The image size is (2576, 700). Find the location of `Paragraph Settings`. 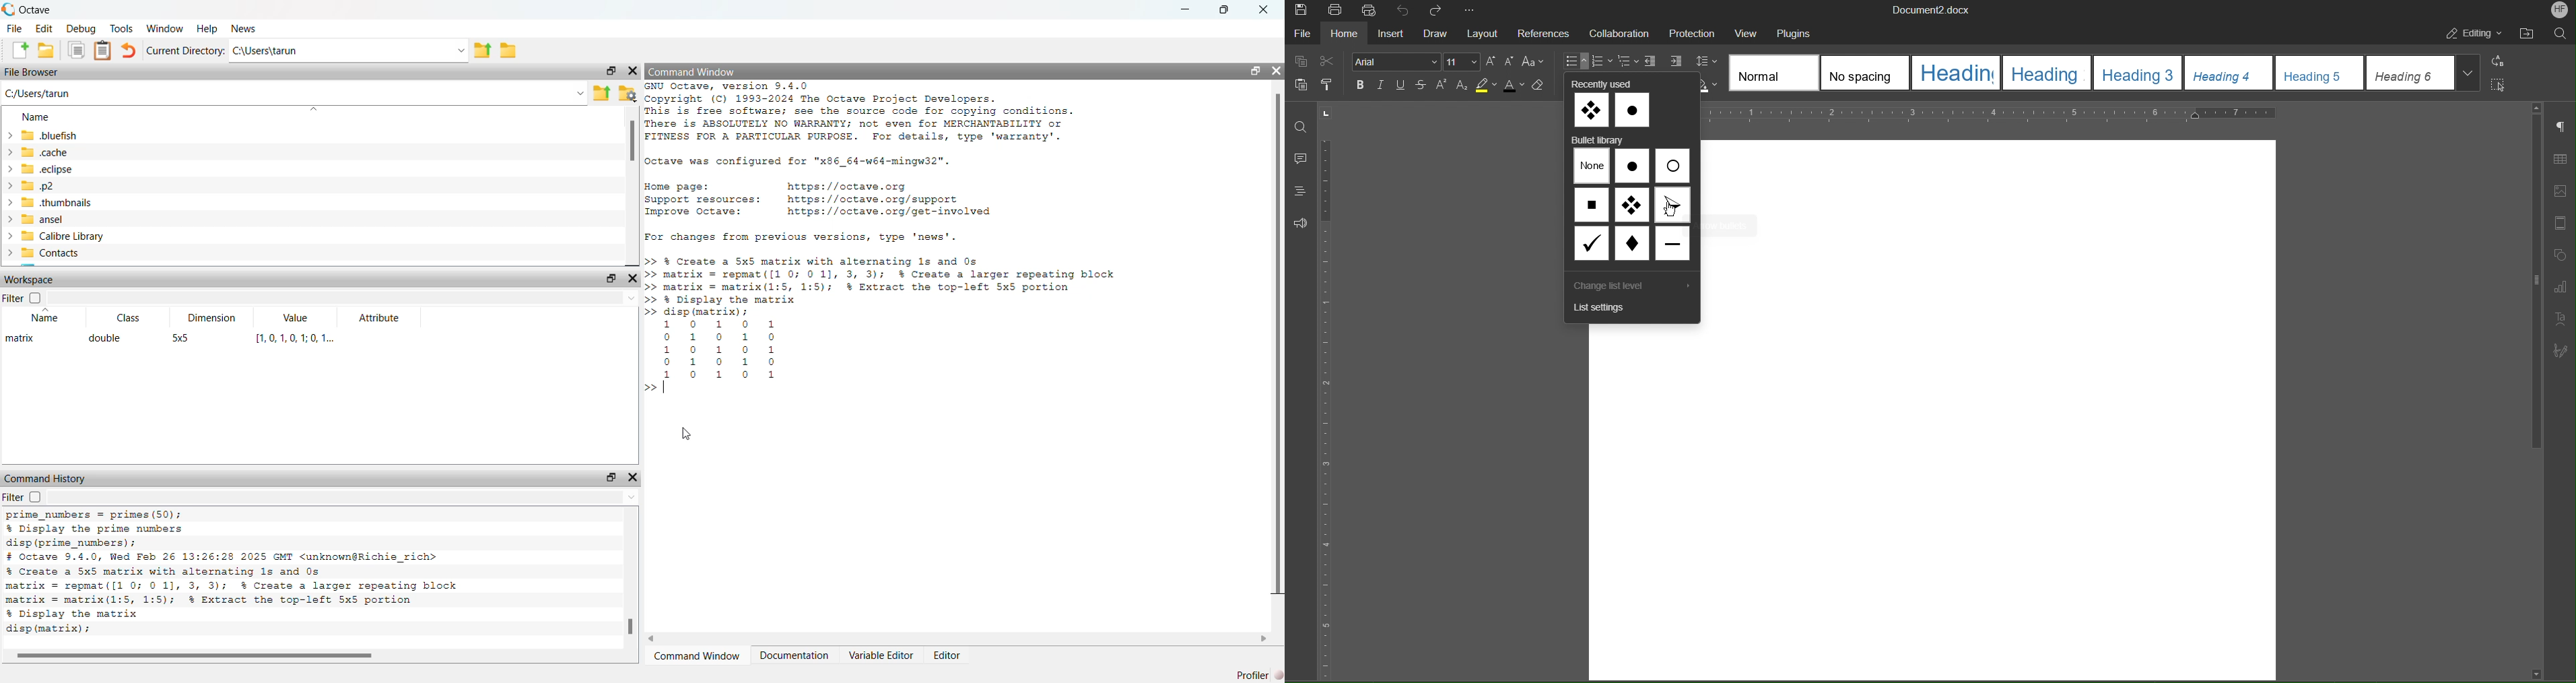

Paragraph Settings is located at coordinates (2559, 129).